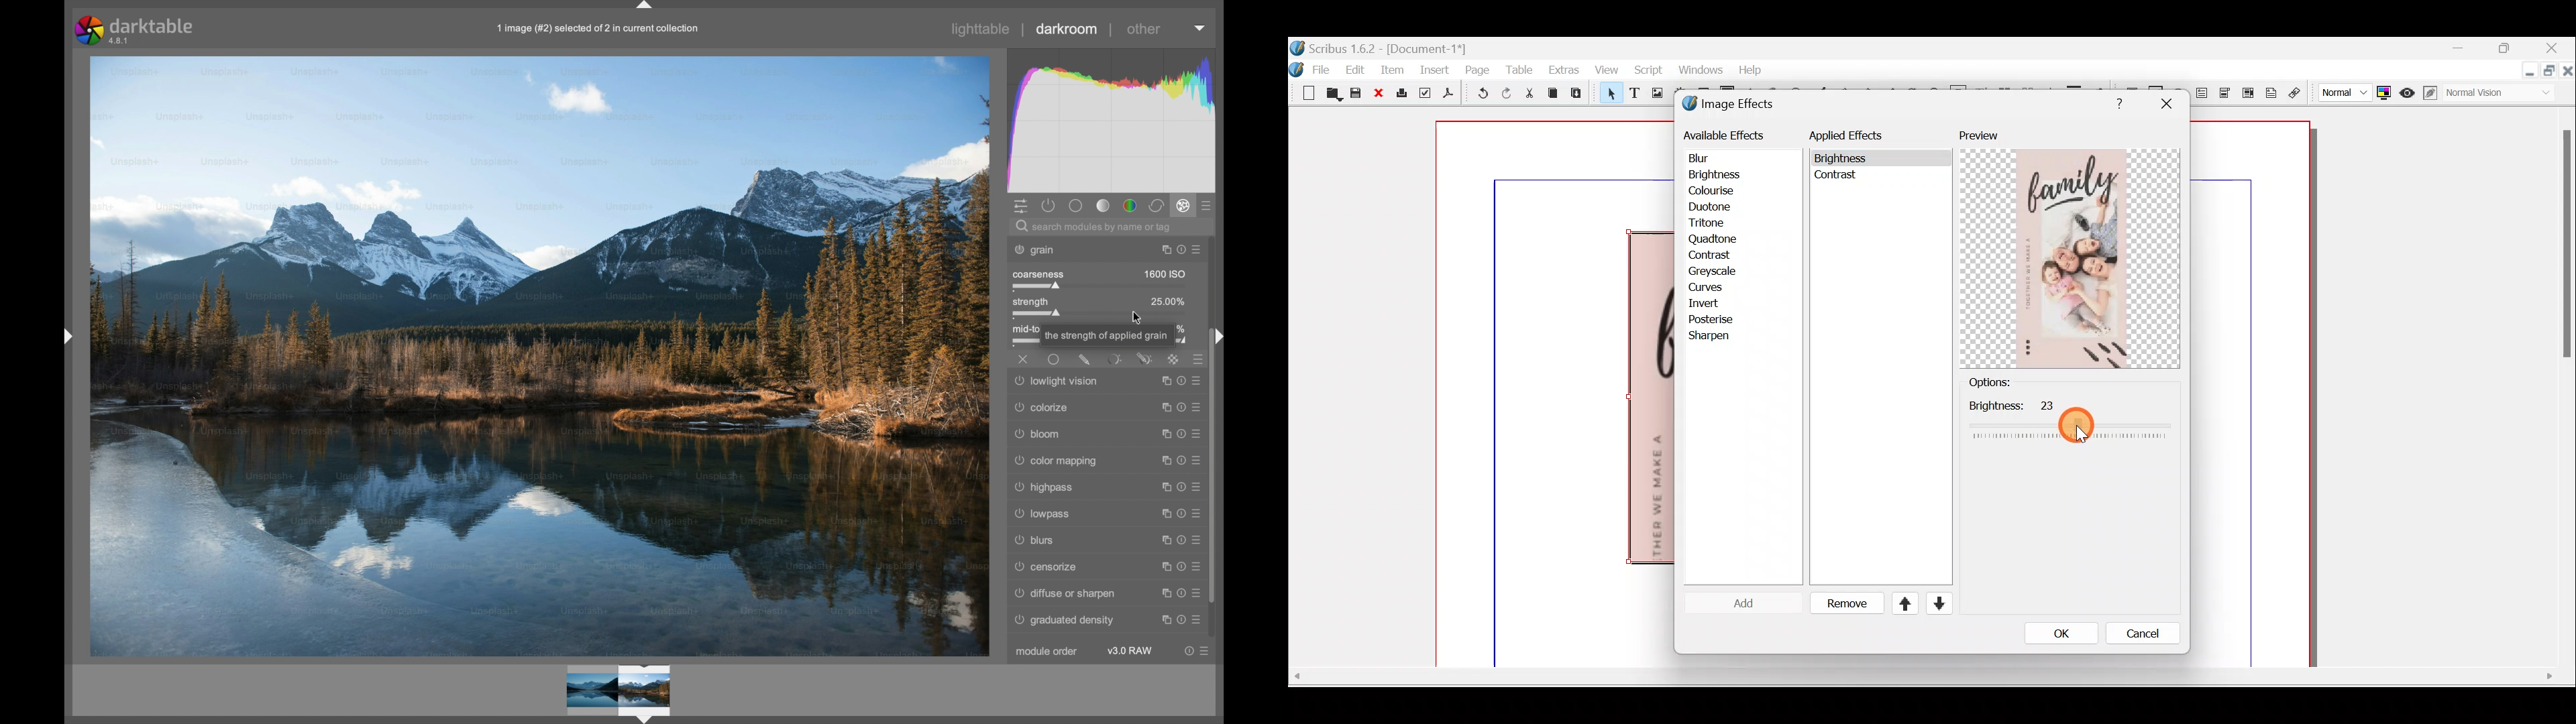 The image size is (2576, 728). Describe the element at coordinates (1075, 206) in the screenshot. I see `base` at that location.